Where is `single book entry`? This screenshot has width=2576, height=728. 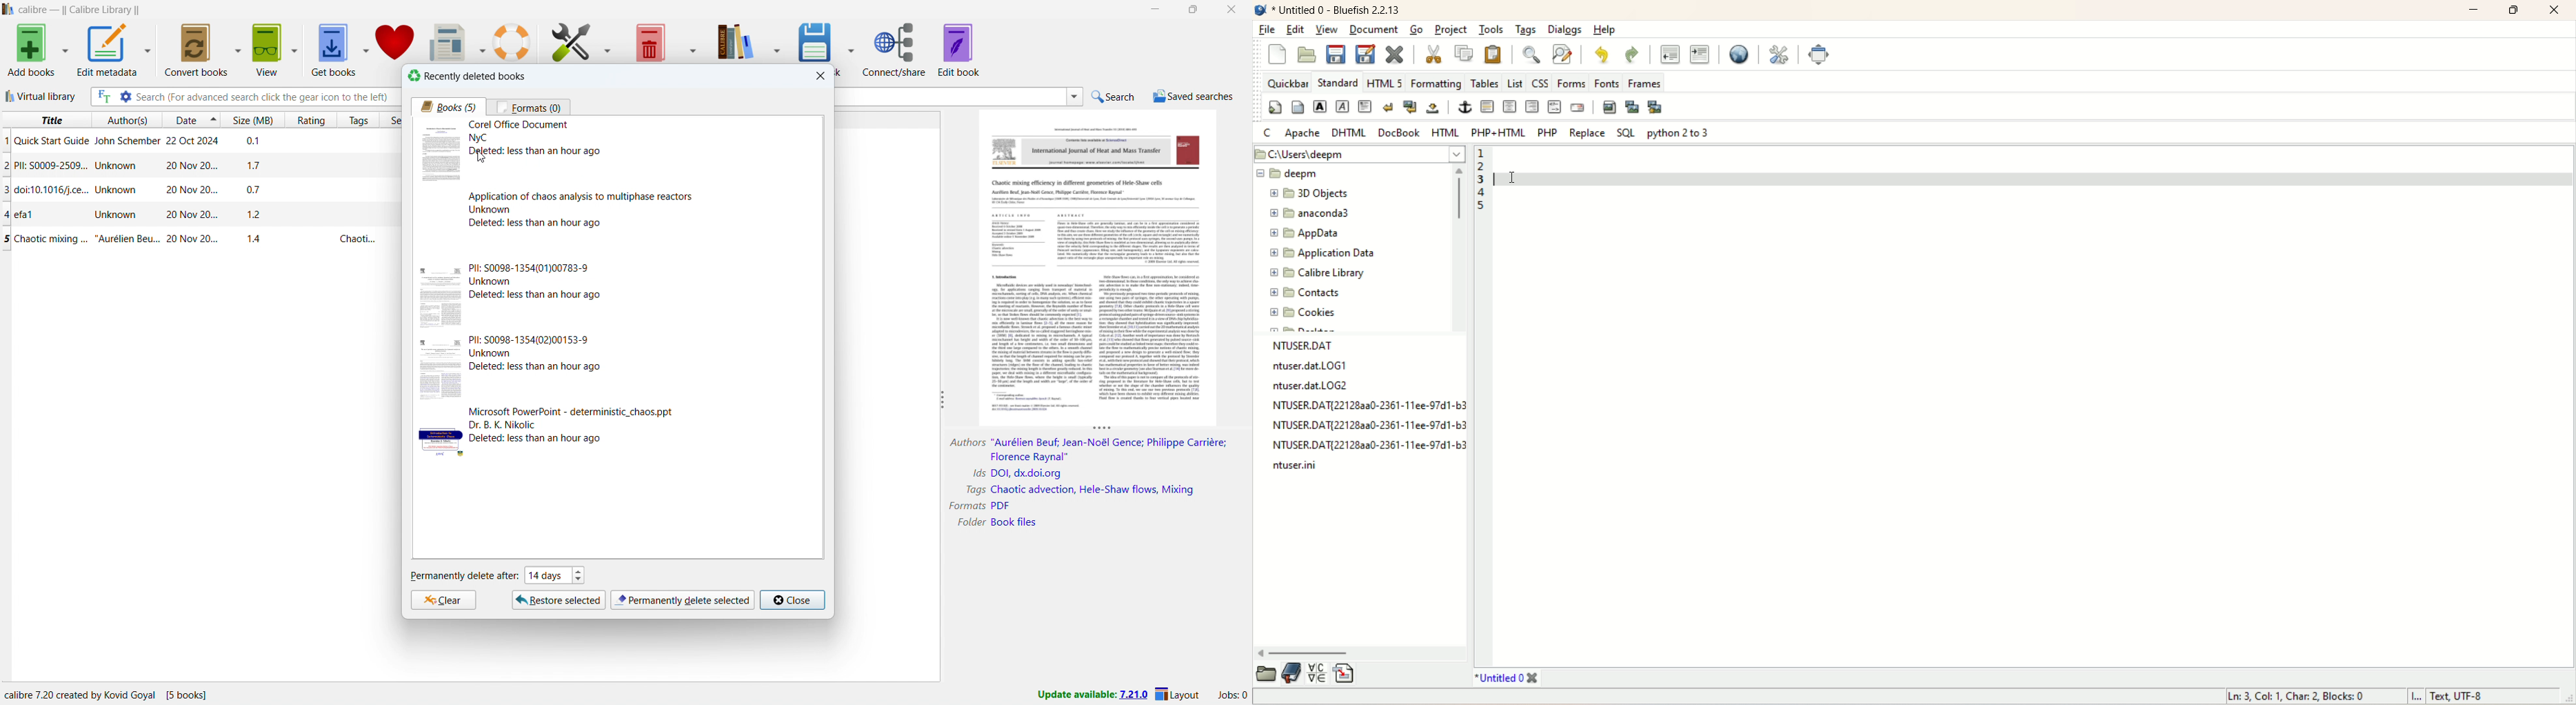
single book entry is located at coordinates (195, 166).